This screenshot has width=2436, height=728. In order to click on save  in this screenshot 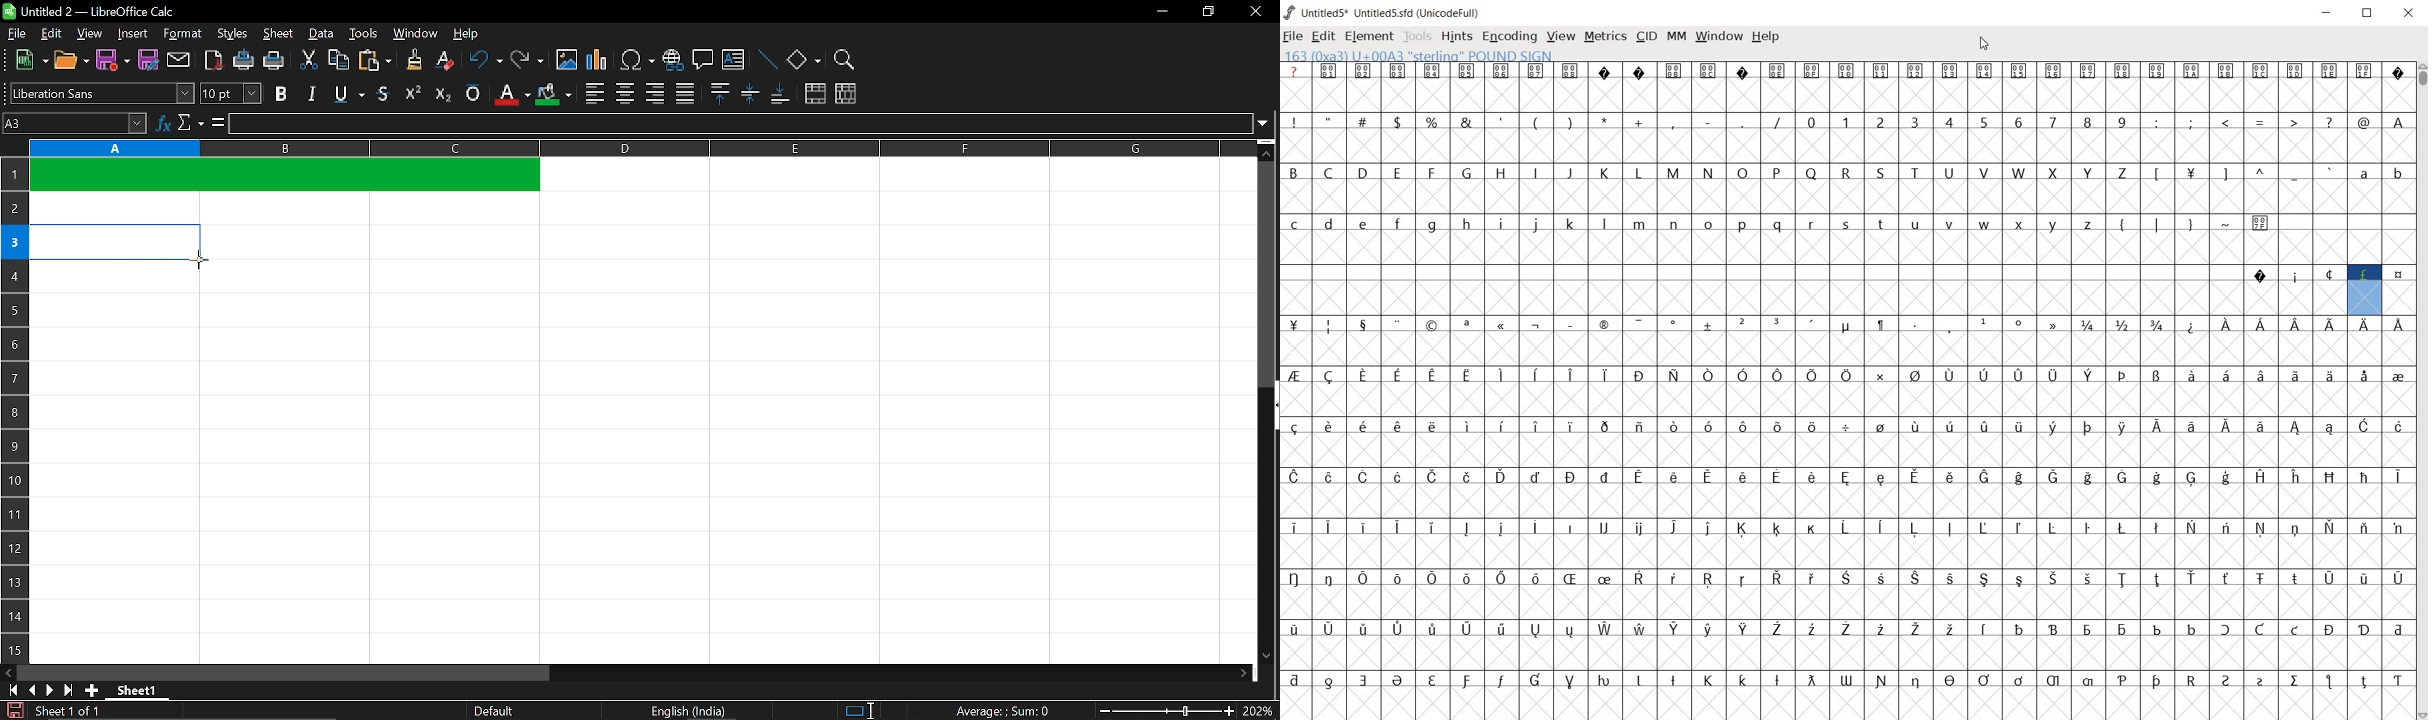, I will do `click(12, 710)`.